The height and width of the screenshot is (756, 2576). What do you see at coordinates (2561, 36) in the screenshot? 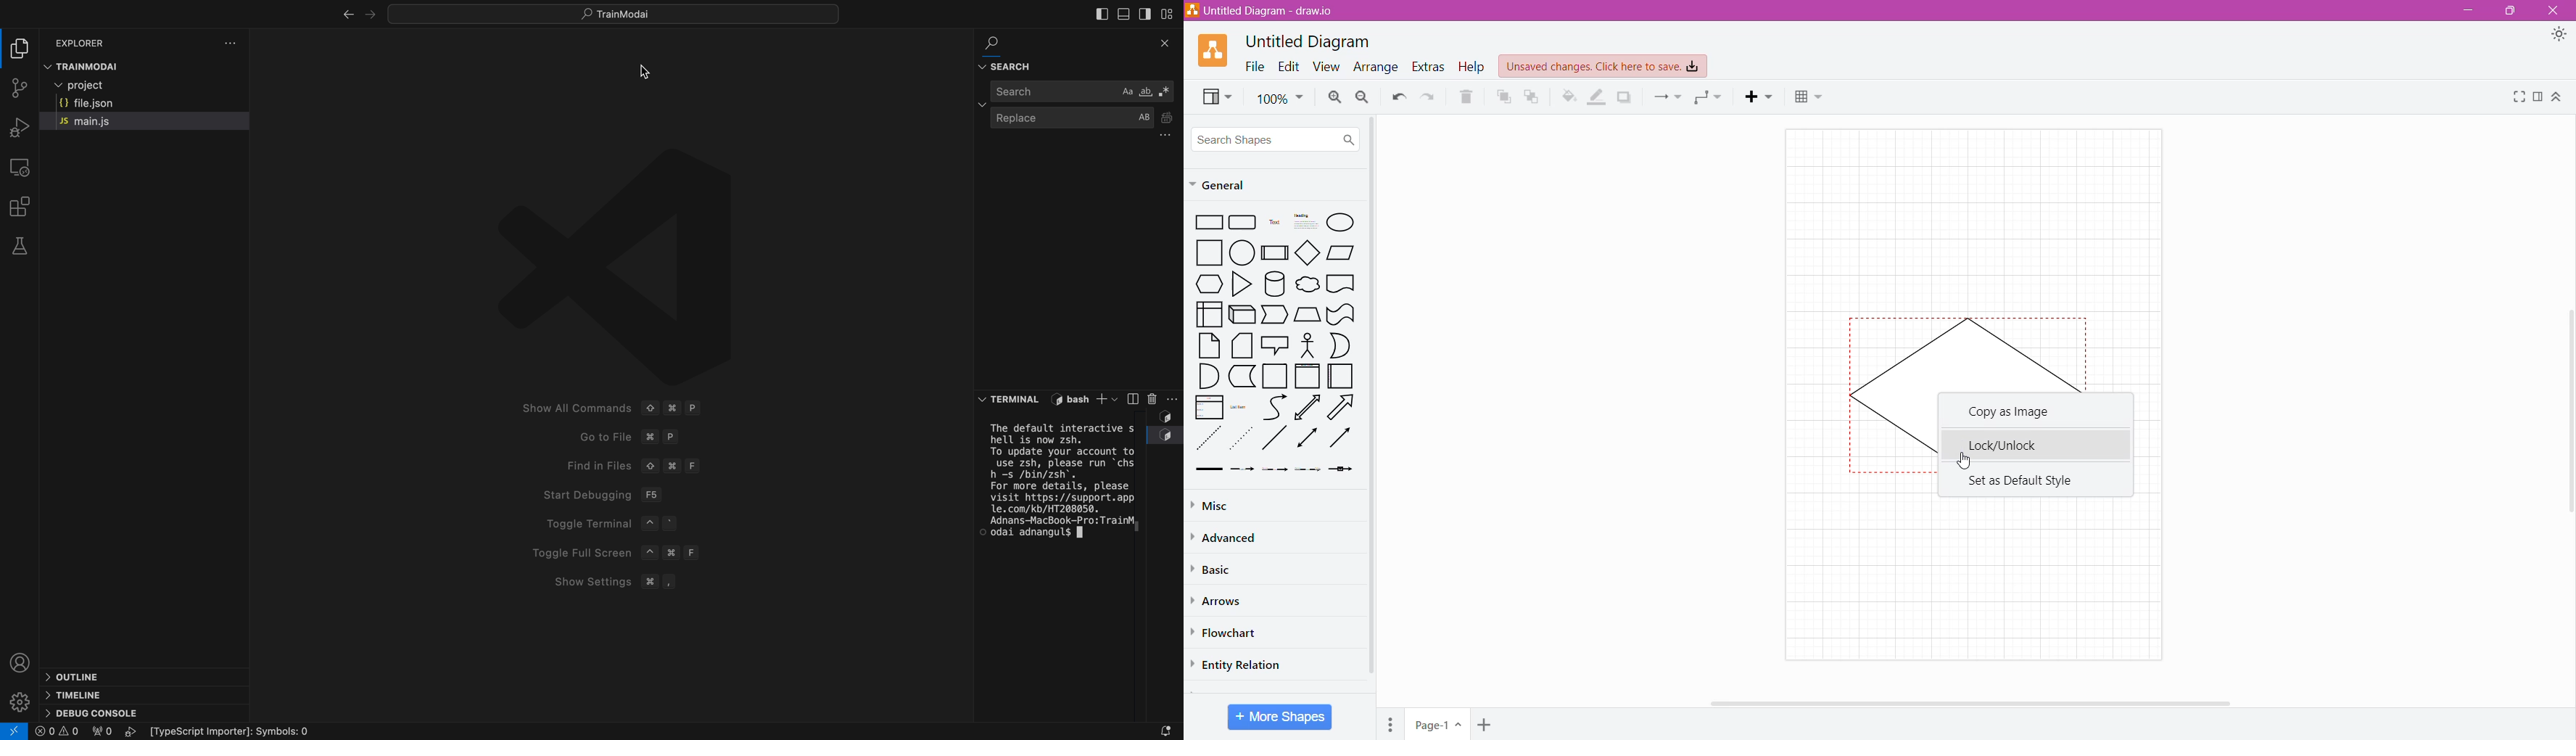
I see `Appearance` at bounding box center [2561, 36].